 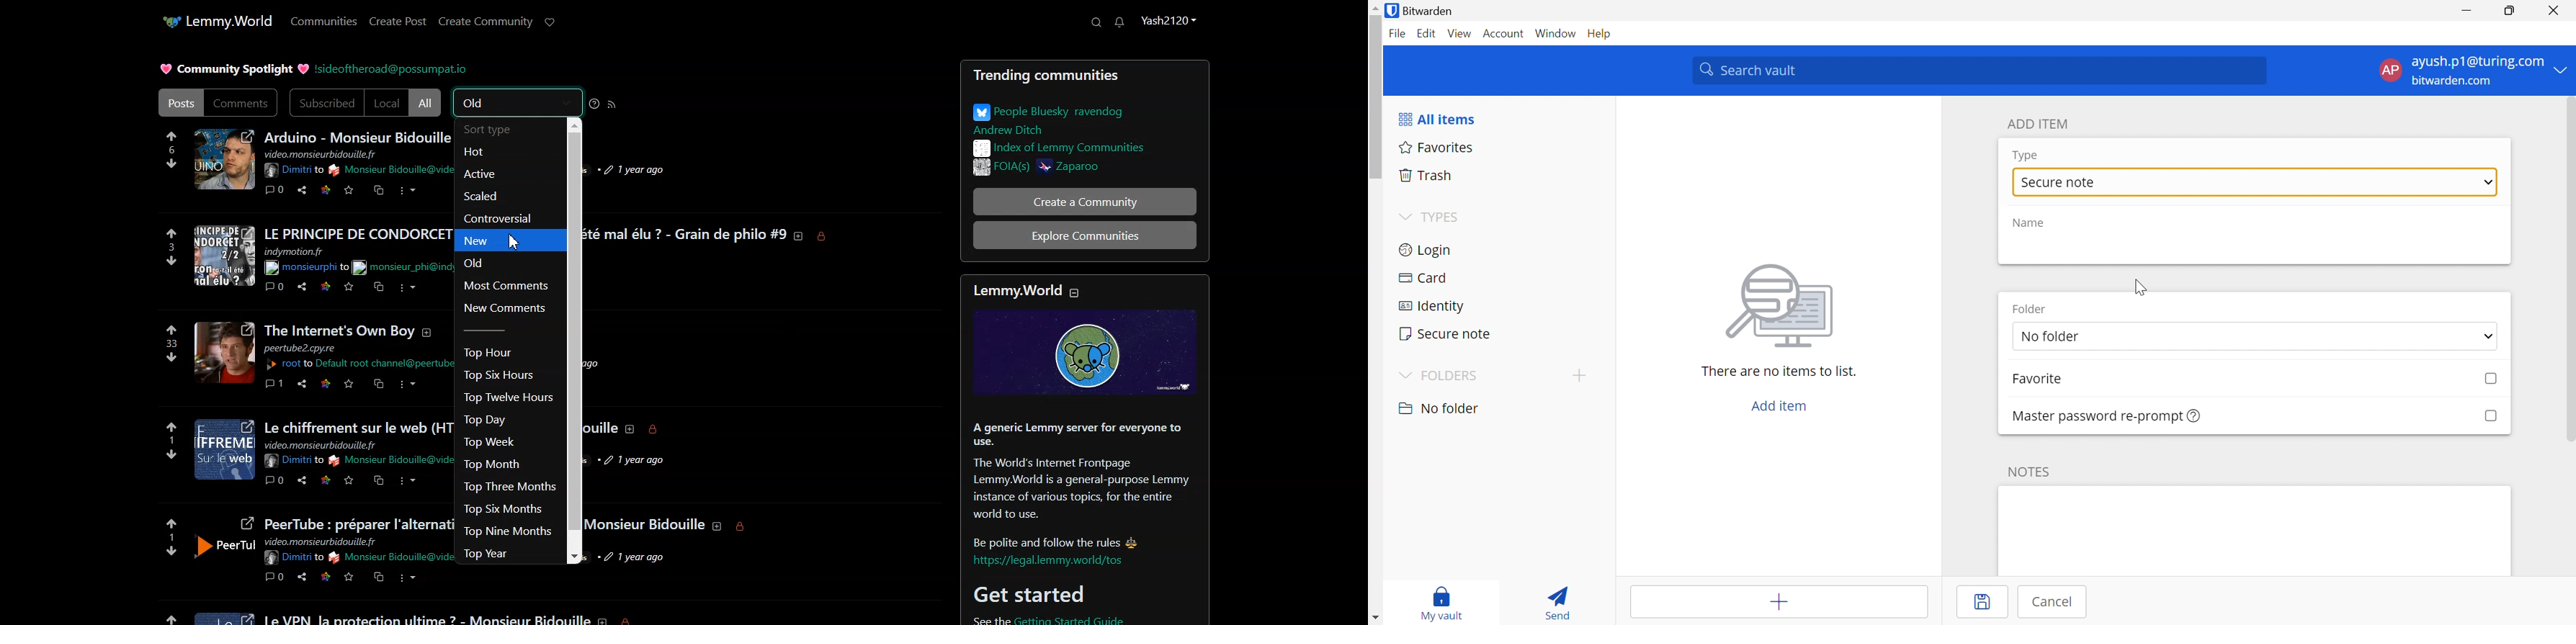 I want to click on Send, so click(x=1560, y=601).